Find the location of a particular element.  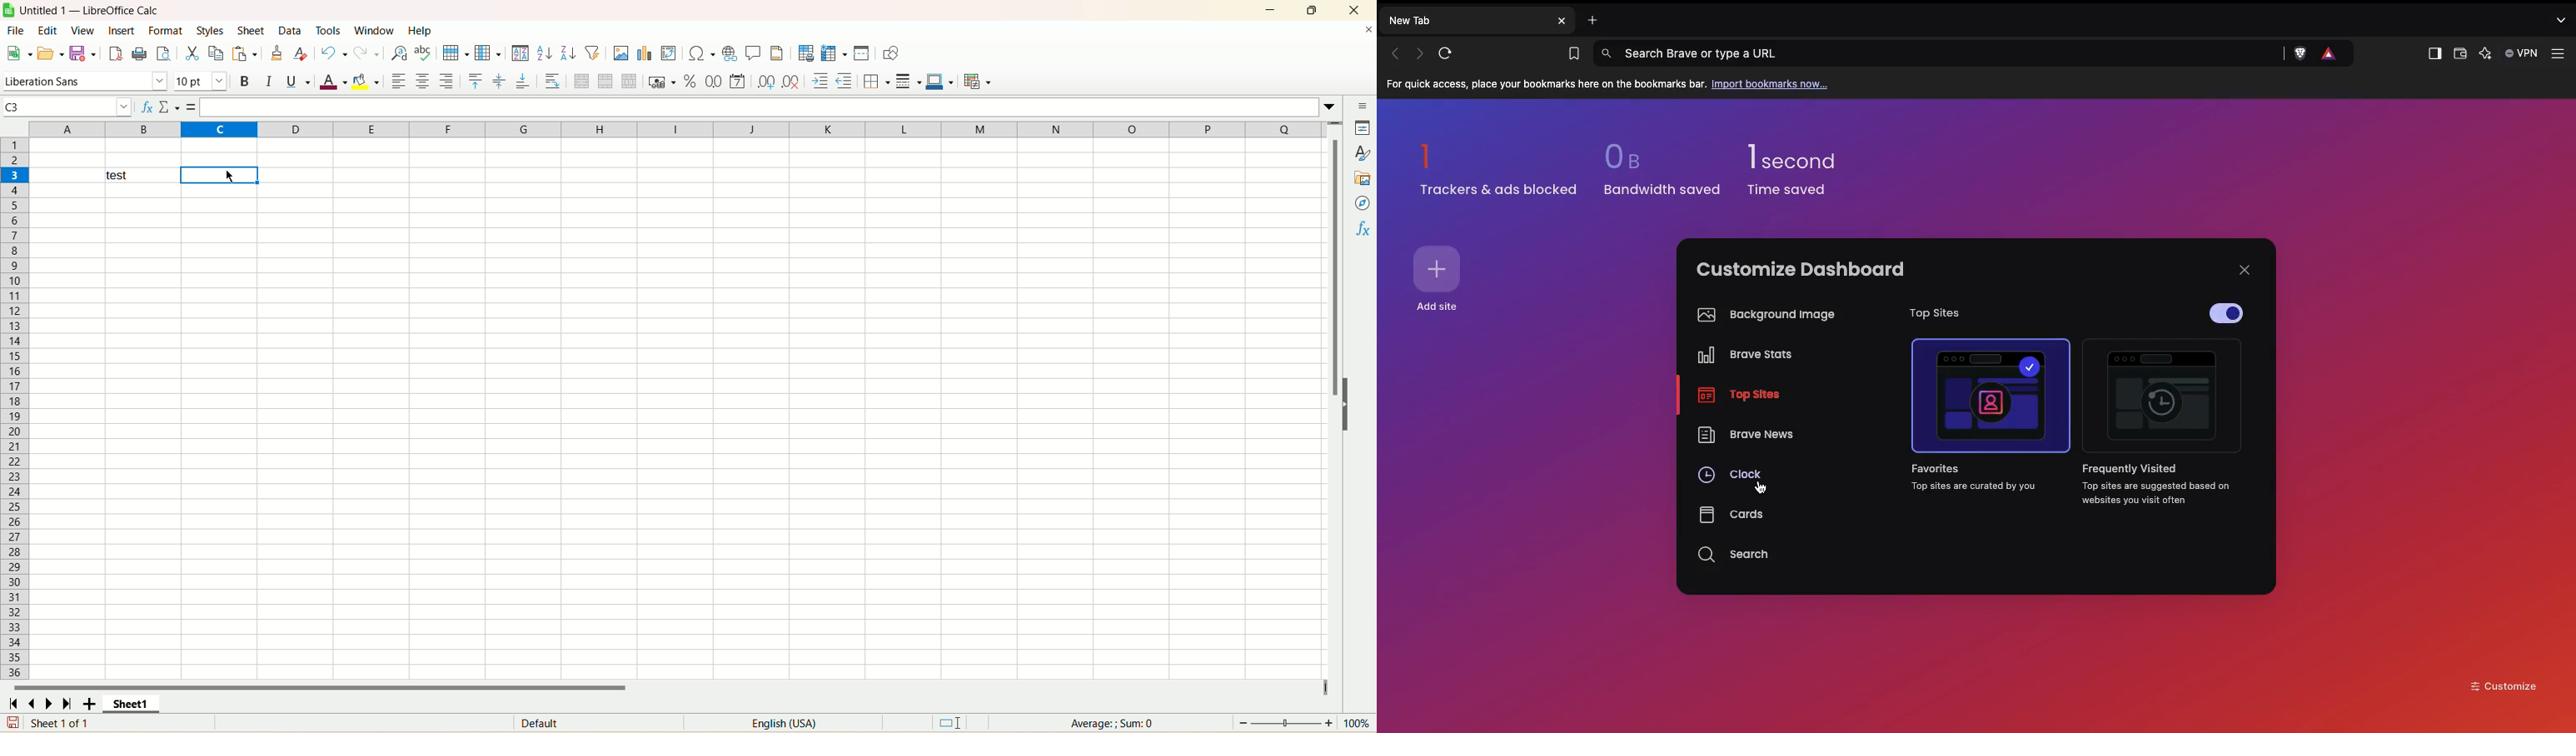

Zoom in is located at coordinates (1329, 723).